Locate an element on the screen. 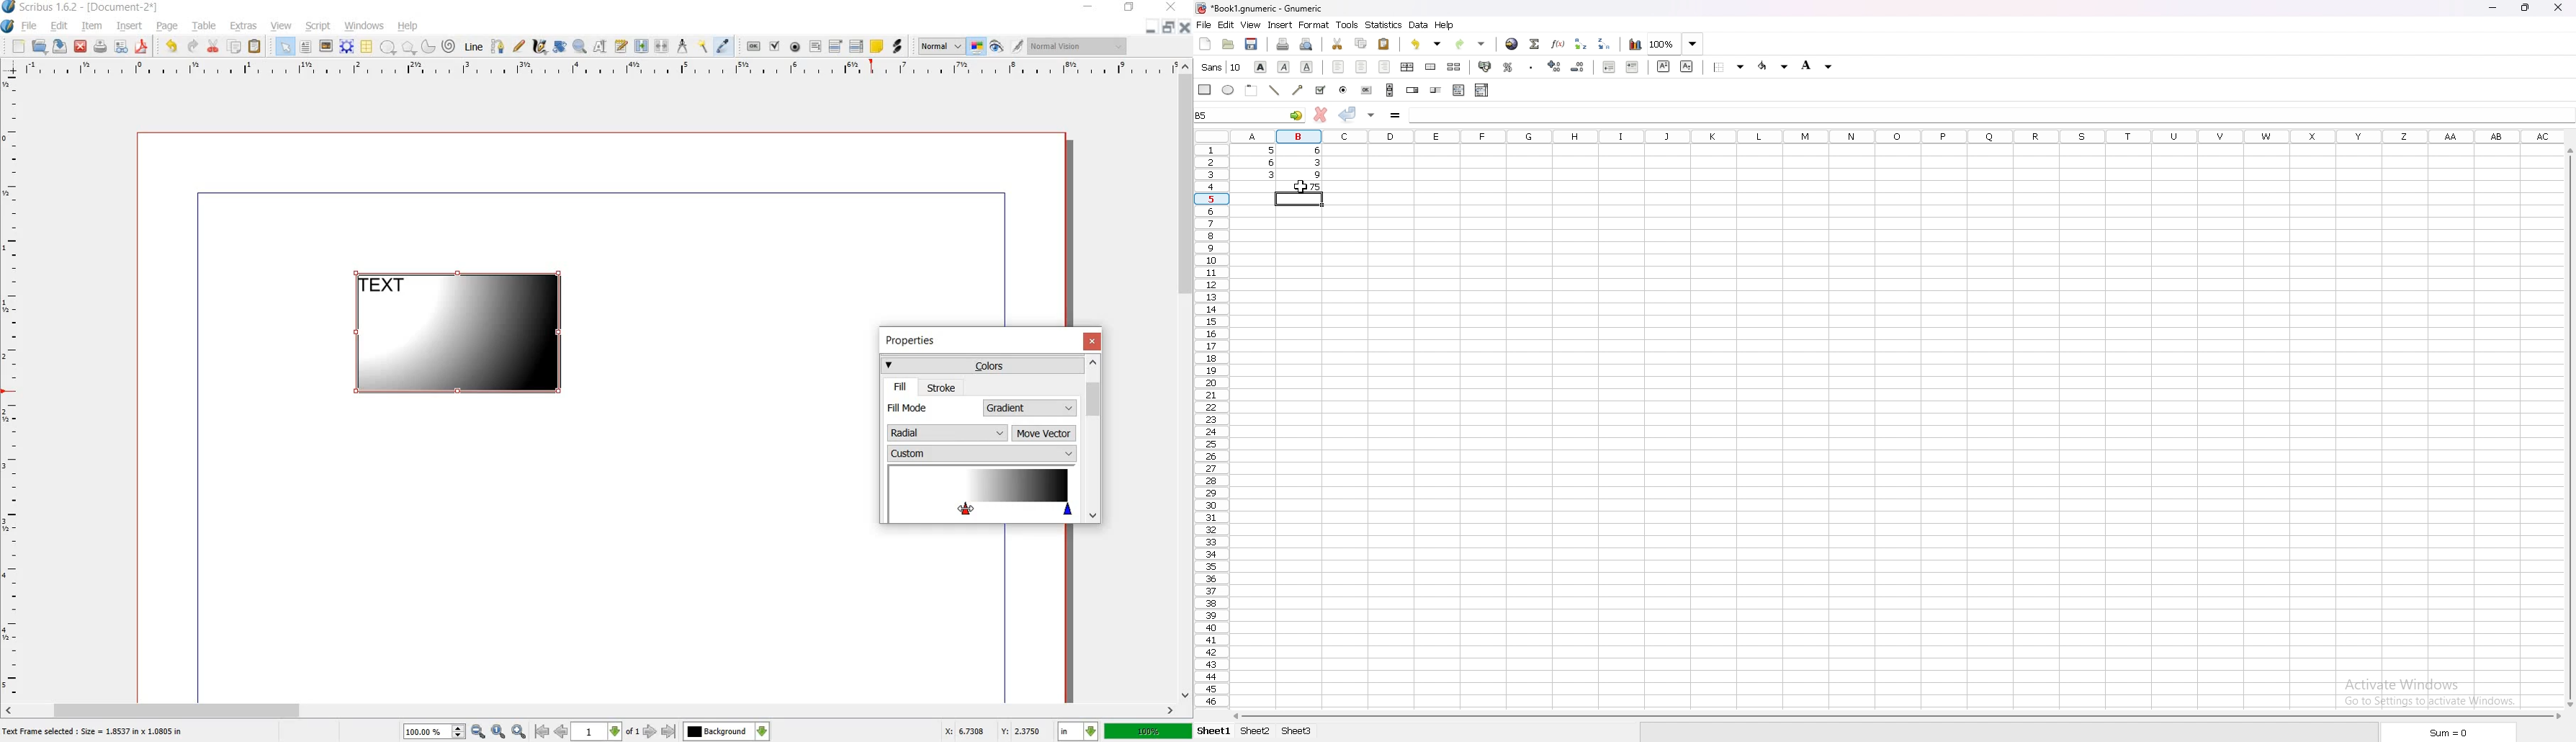 The image size is (2576, 756). decrease decimal is located at coordinates (1579, 66).